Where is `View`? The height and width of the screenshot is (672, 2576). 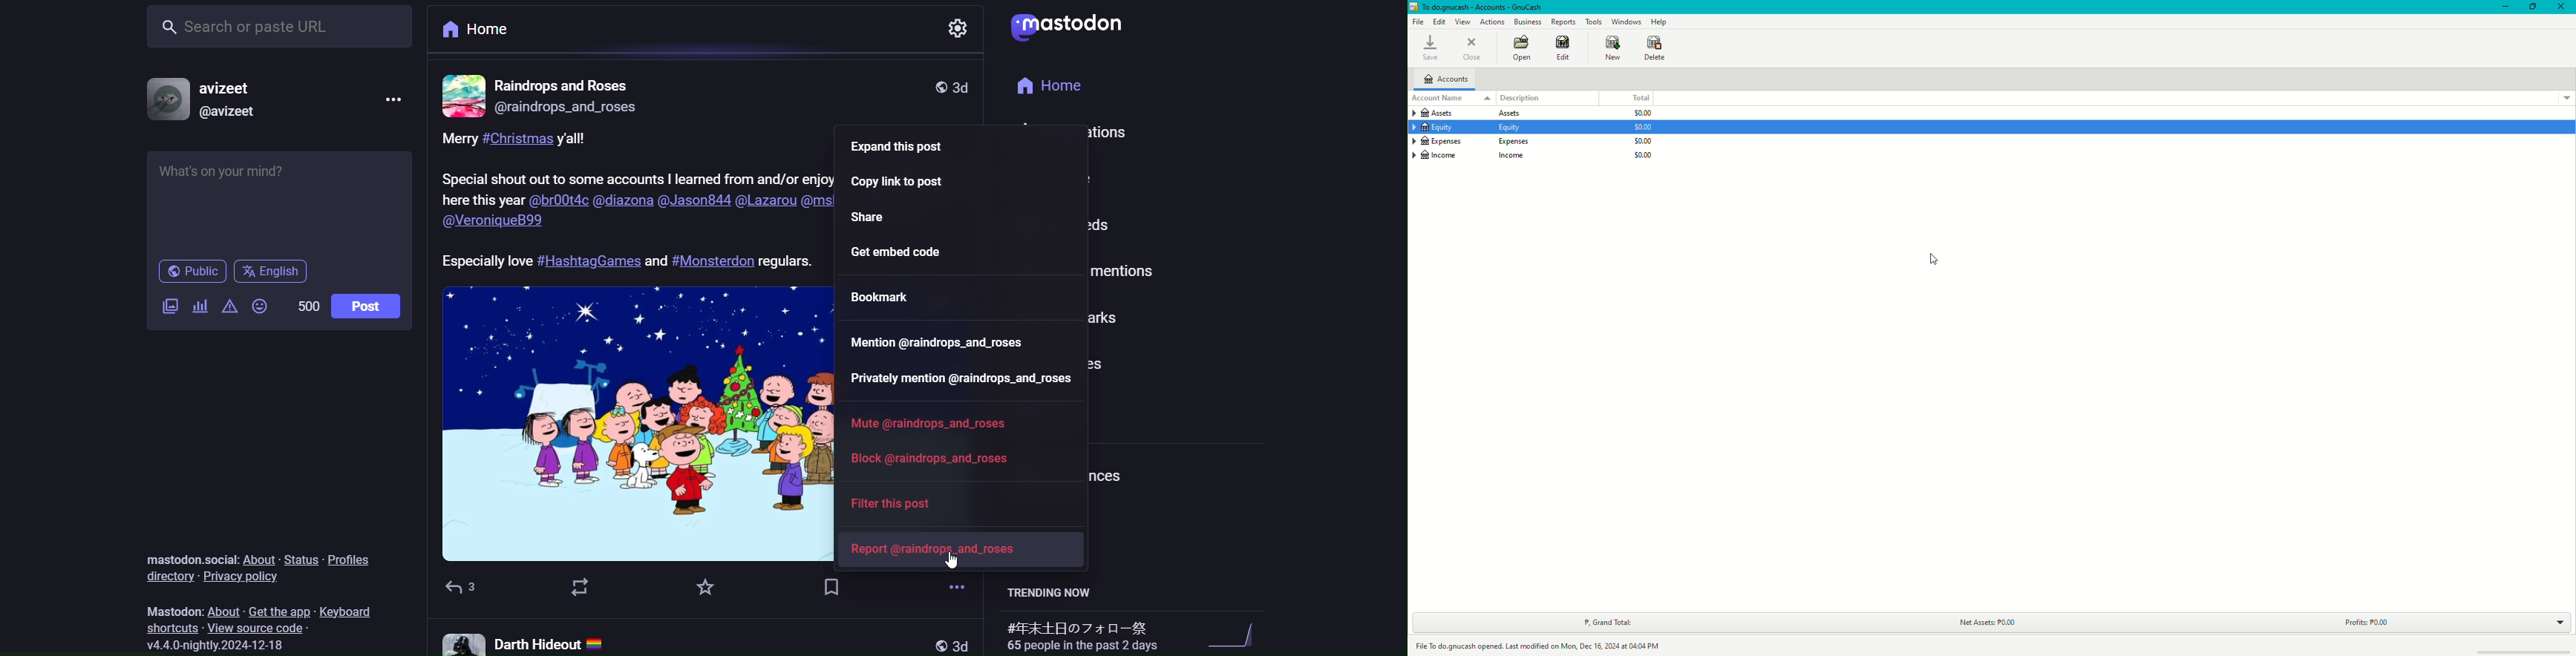 View is located at coordinates (1463, 22).